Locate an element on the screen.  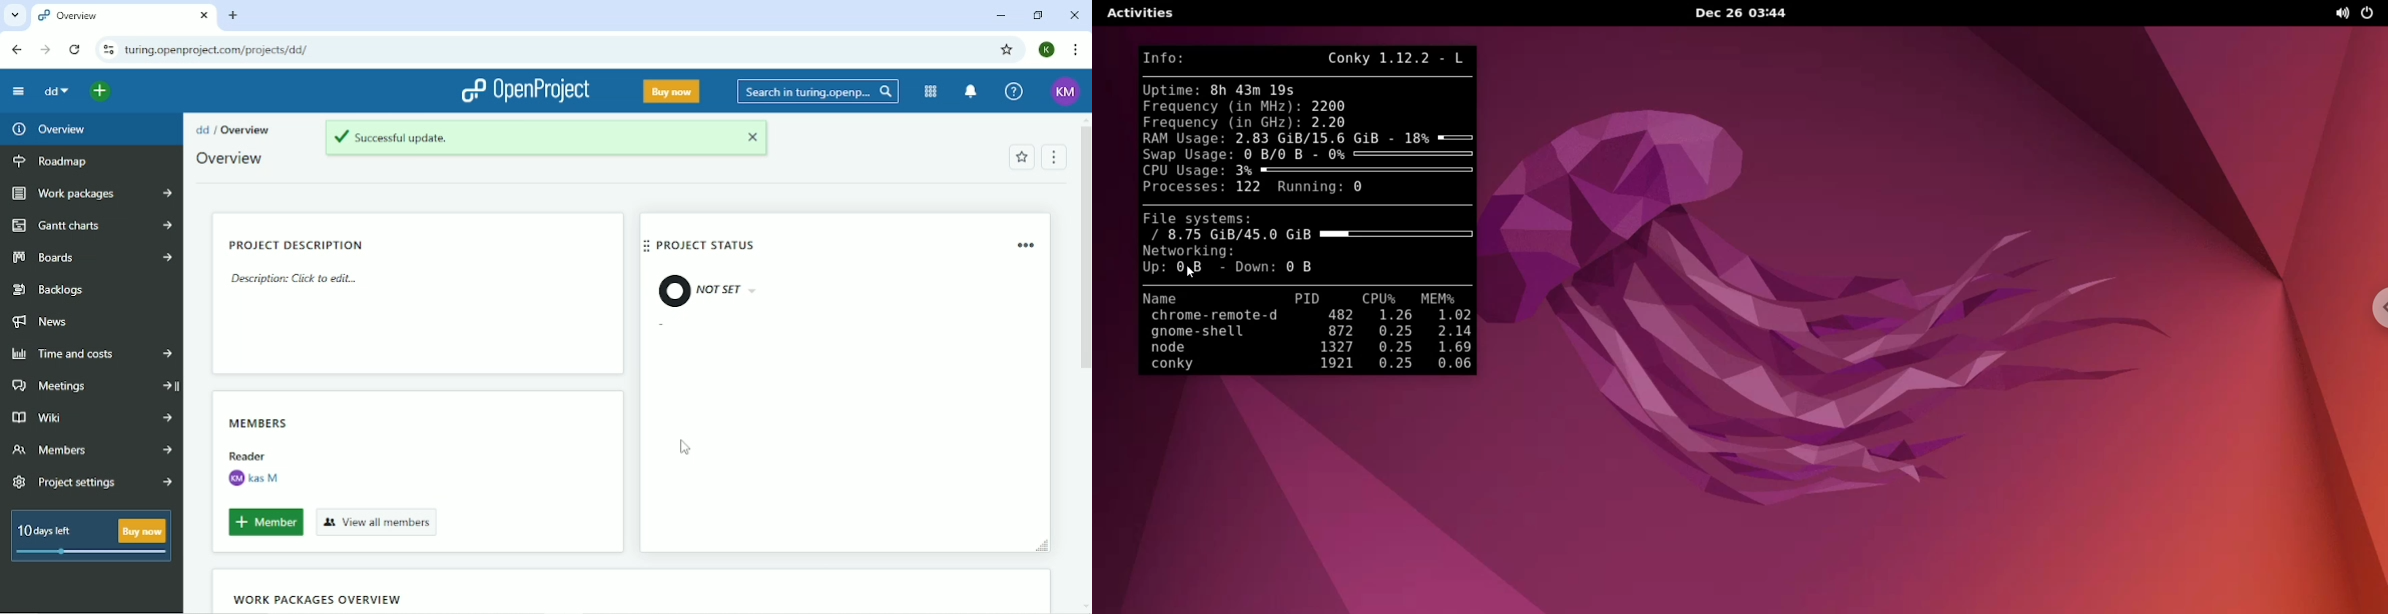
Account is located at coordinates (1064, 92).